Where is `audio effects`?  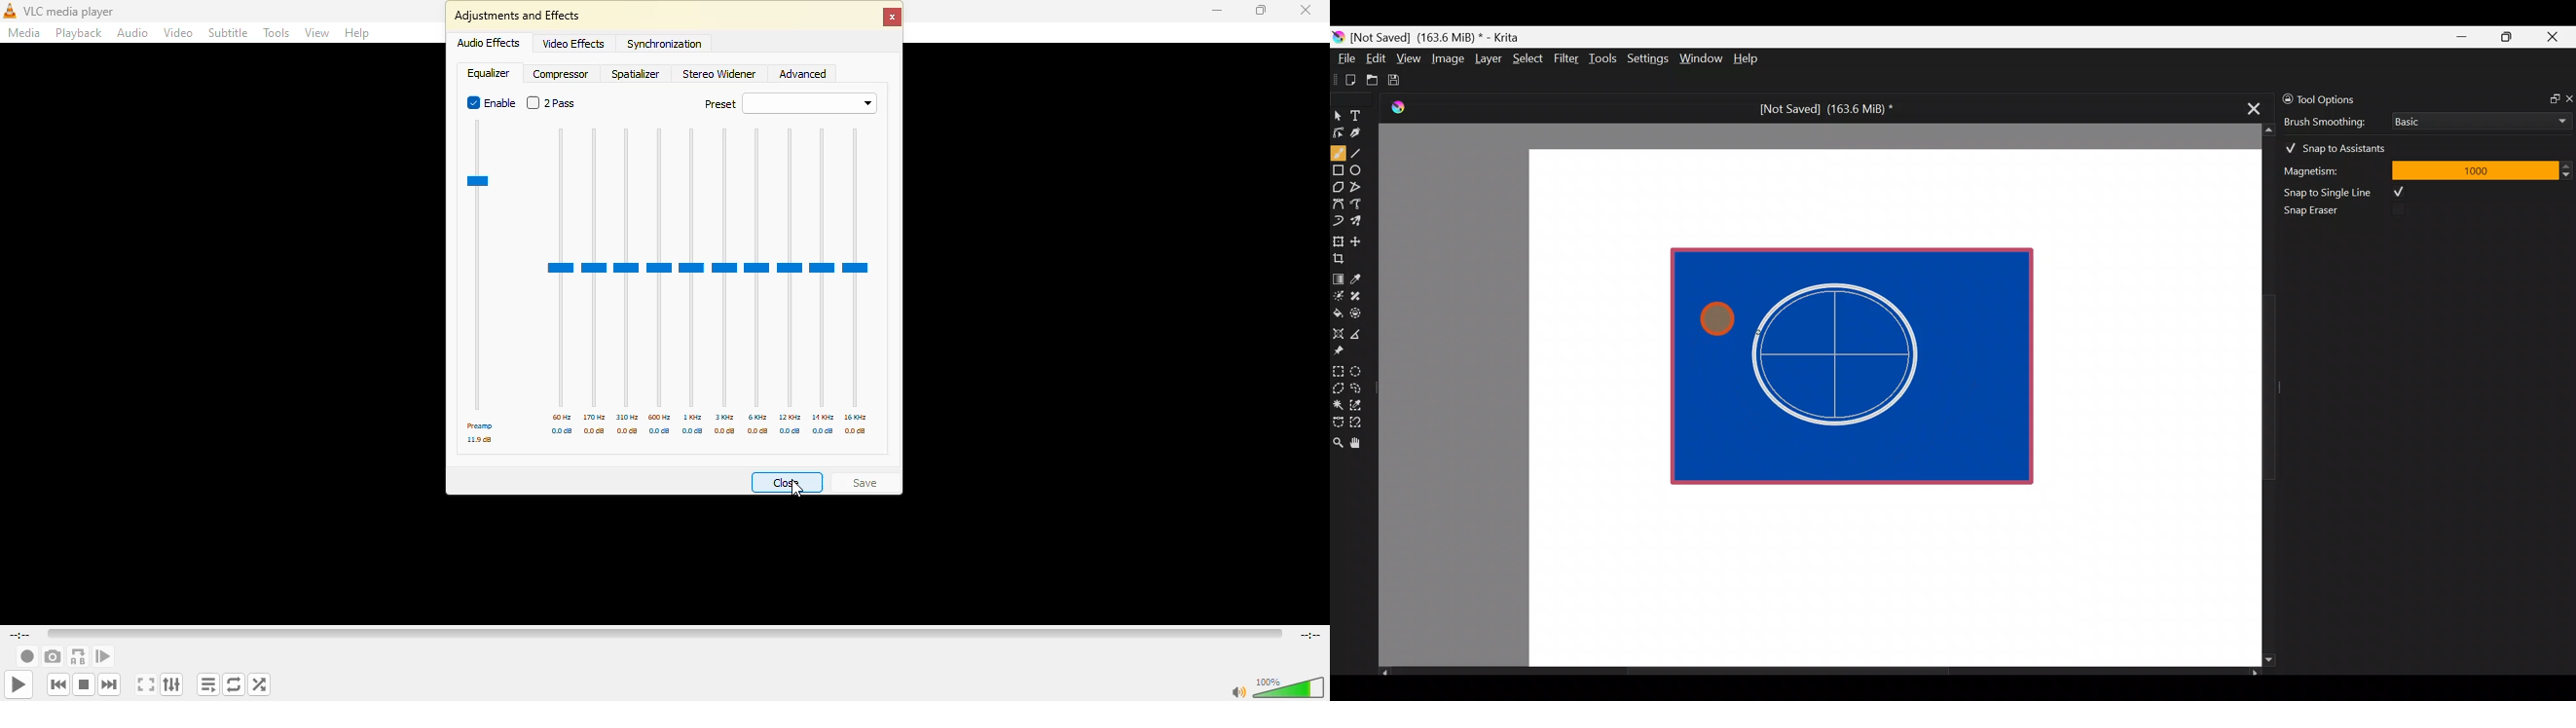
audio effects is located at coordinates (490, 43).